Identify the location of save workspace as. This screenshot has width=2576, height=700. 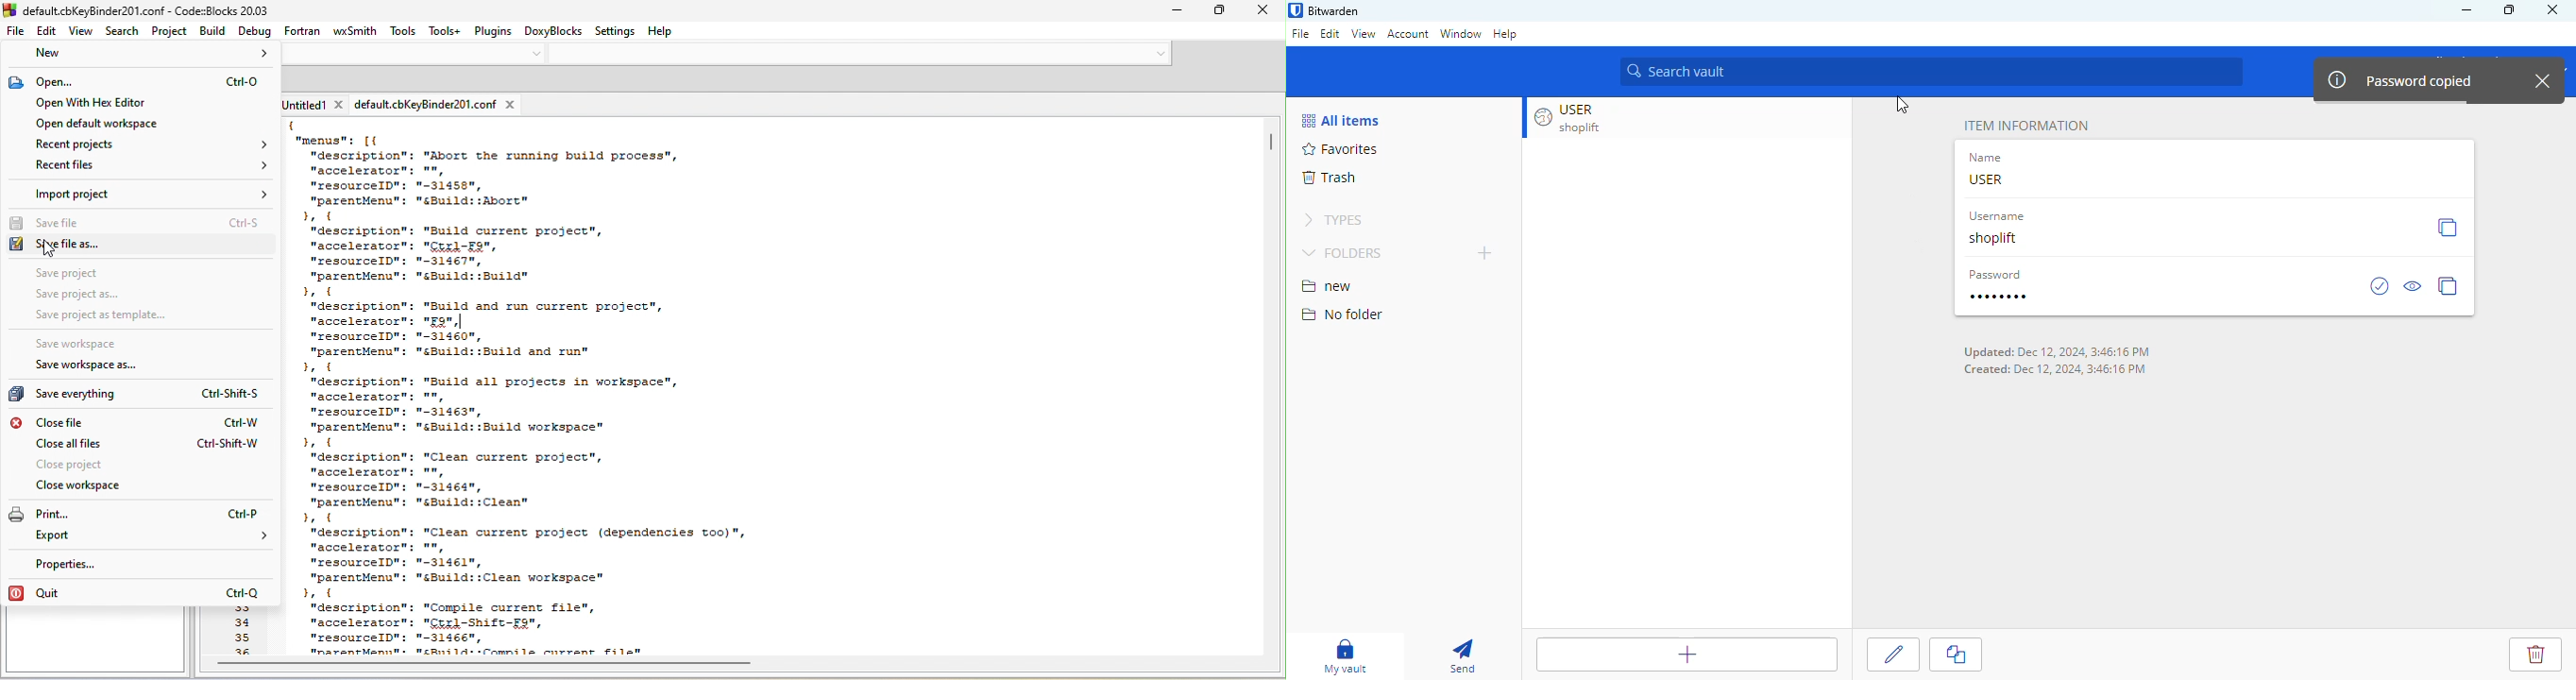
(90, 368).